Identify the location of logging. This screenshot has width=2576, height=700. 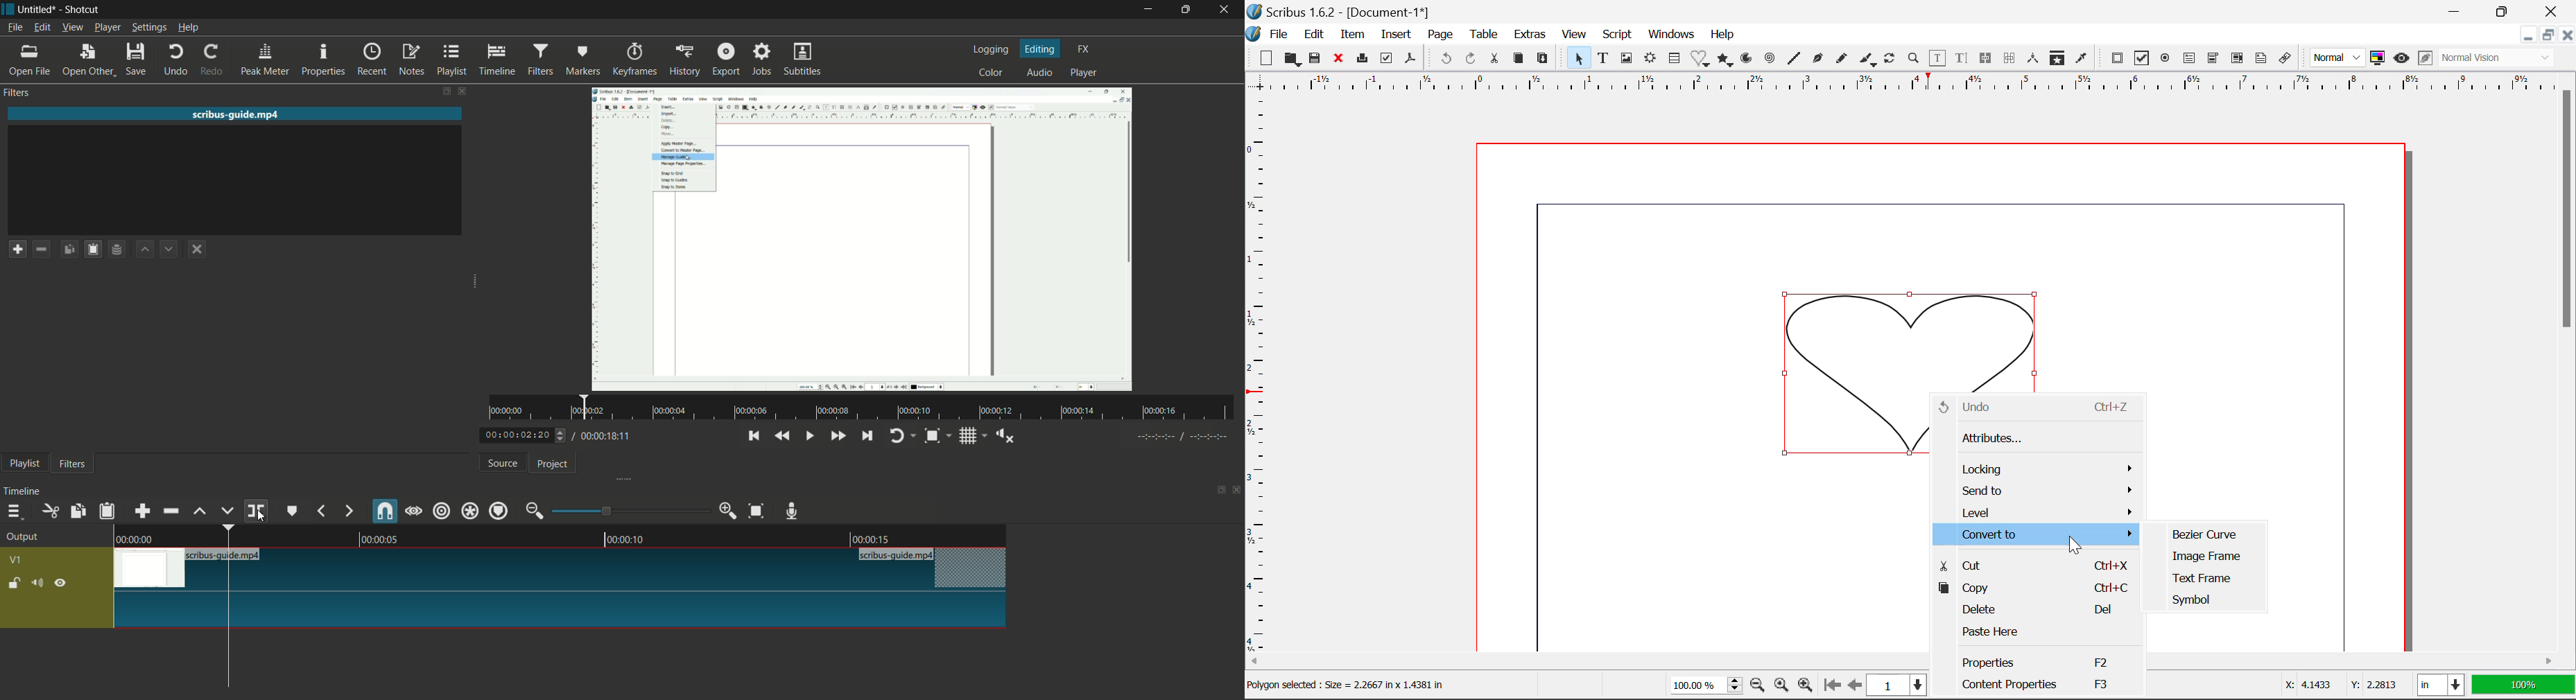
(990, 49).